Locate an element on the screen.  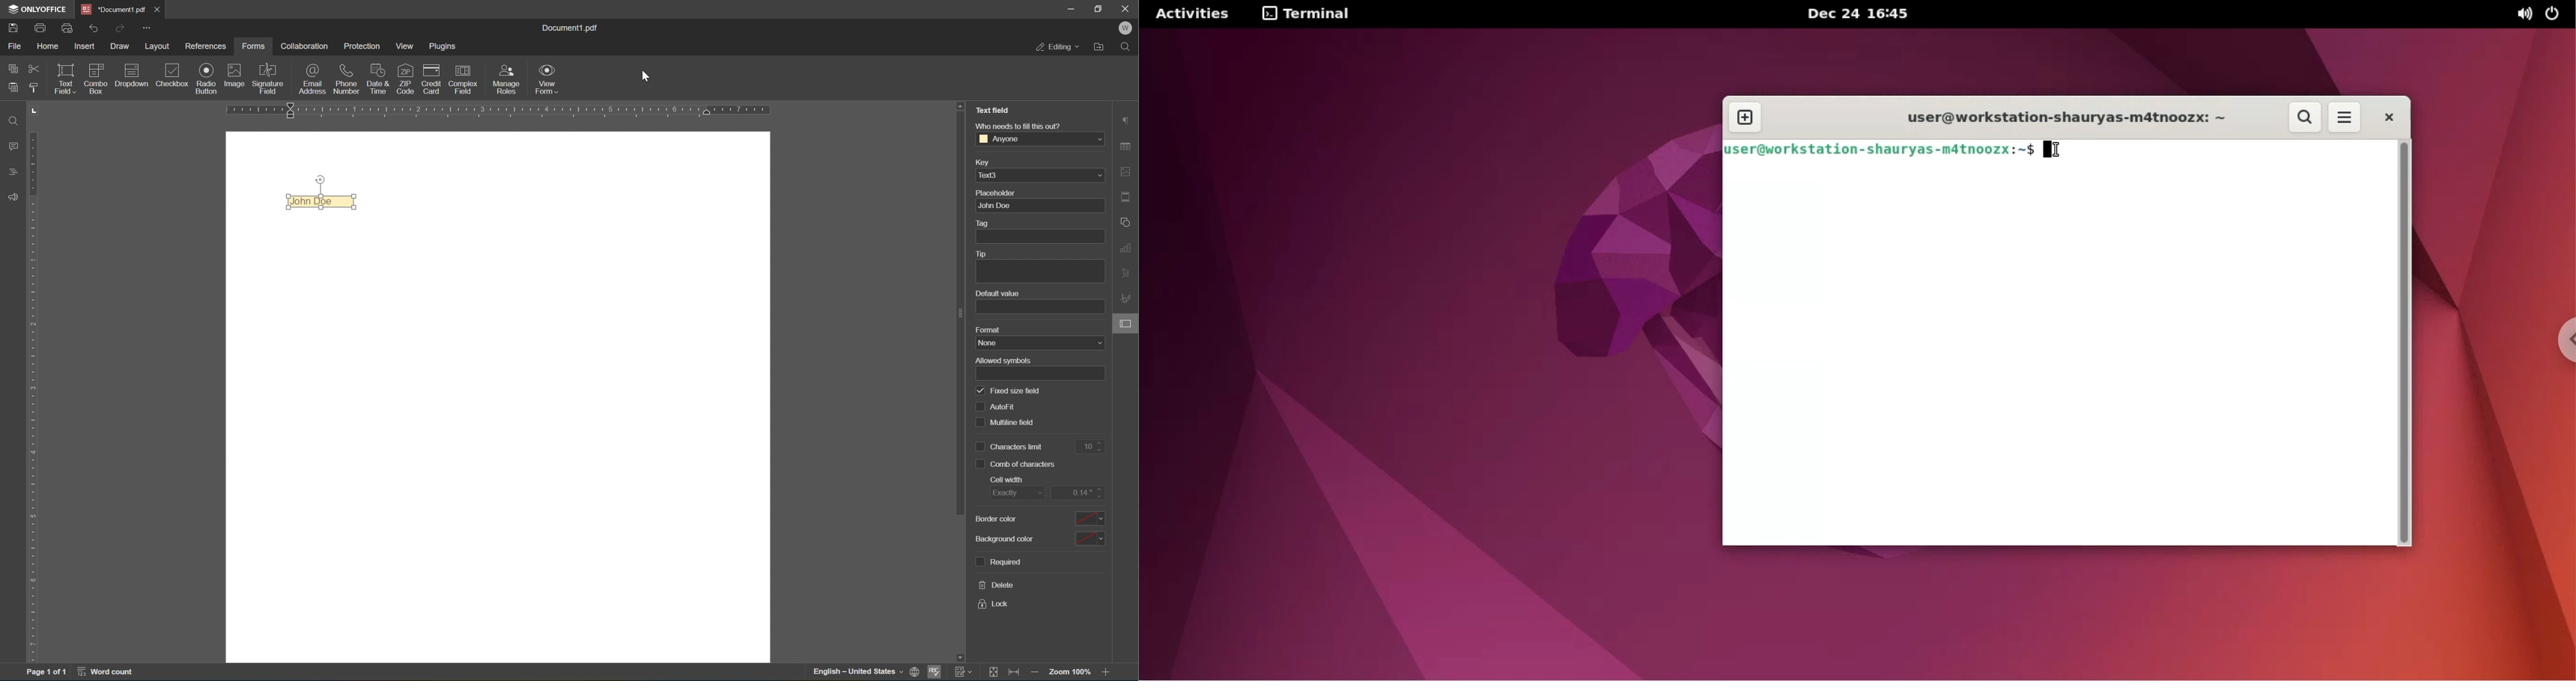
phone number is located at coordinates (347, 79).